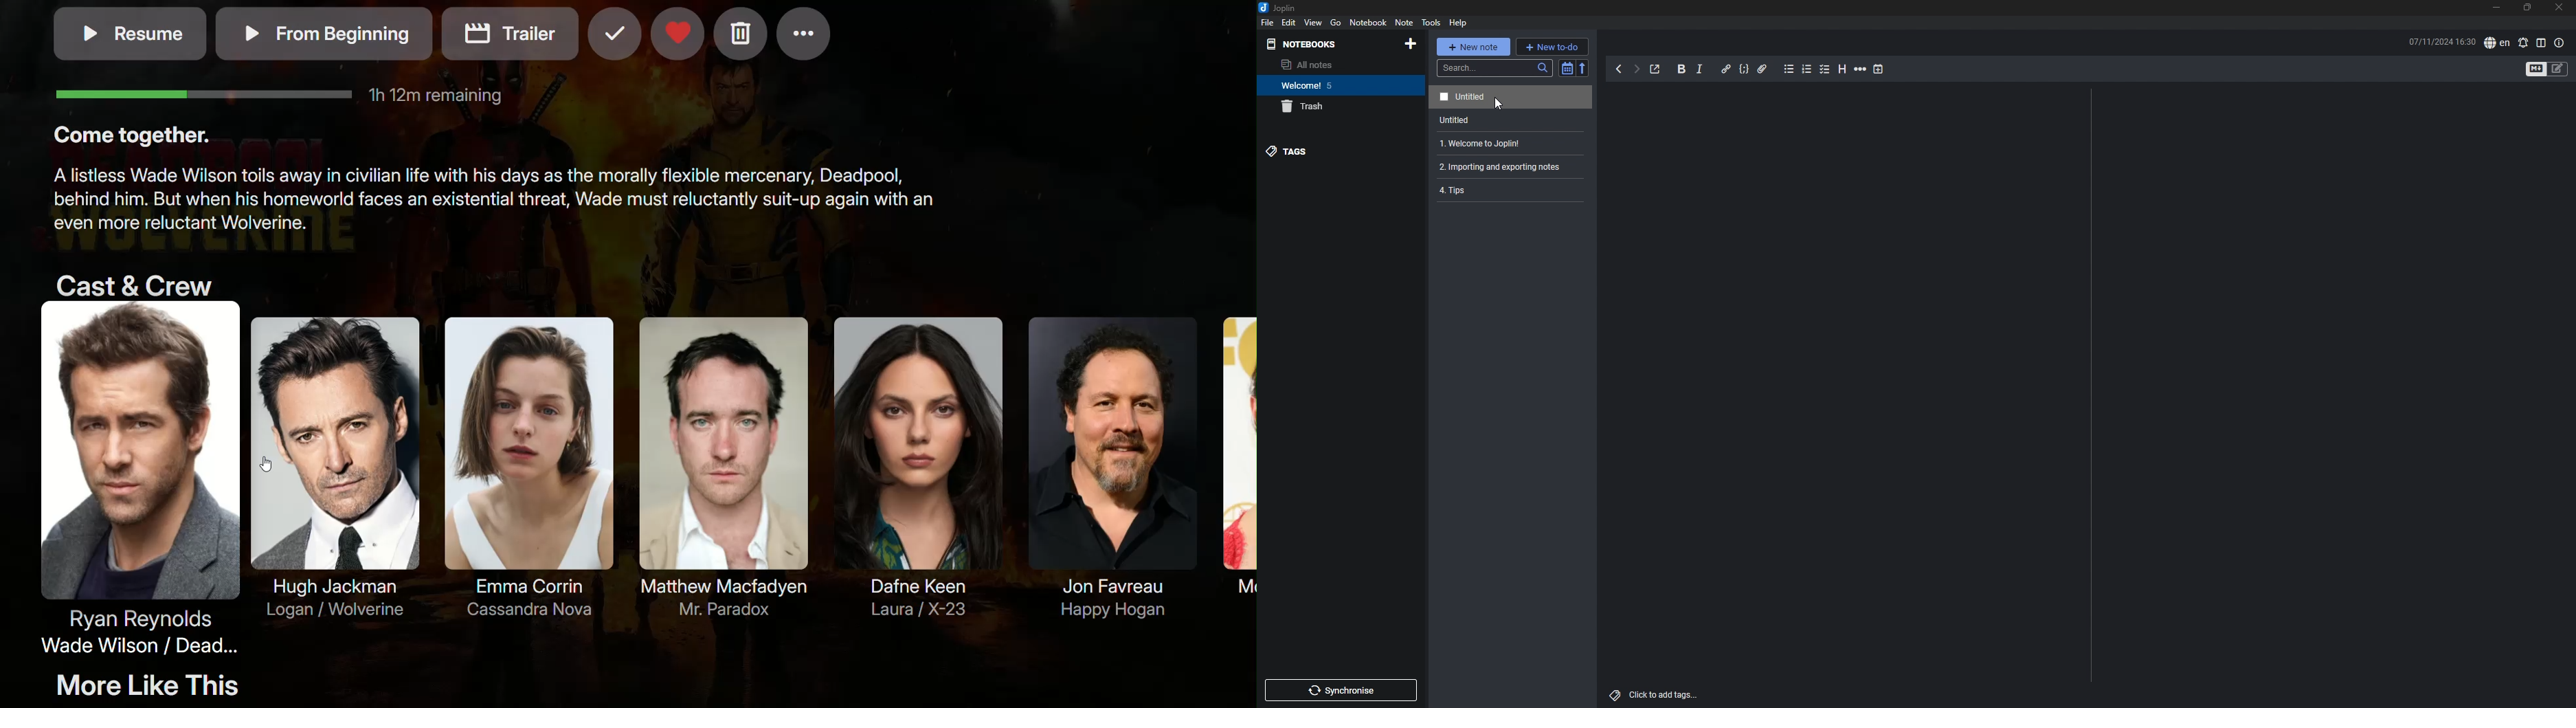  I want to click on attachment, so click(1762, 69).